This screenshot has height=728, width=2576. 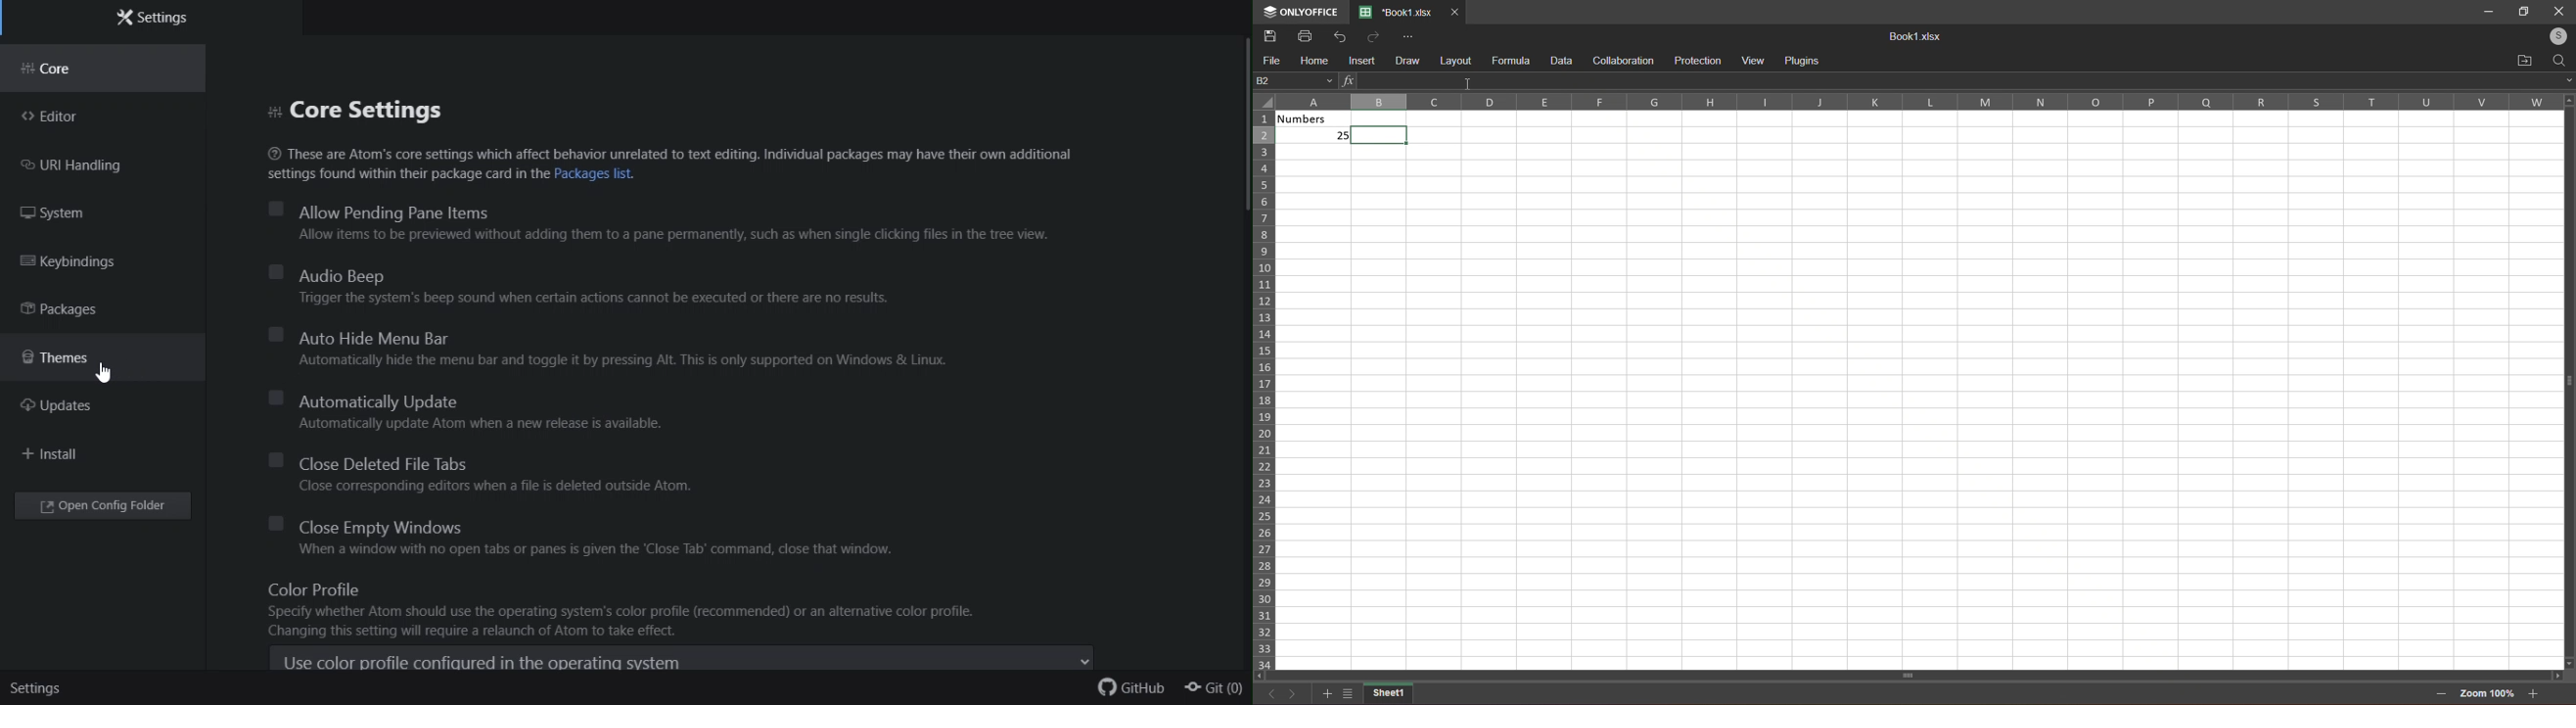 I want to click on auto Hide menu bar, so click(x=610, y=338).